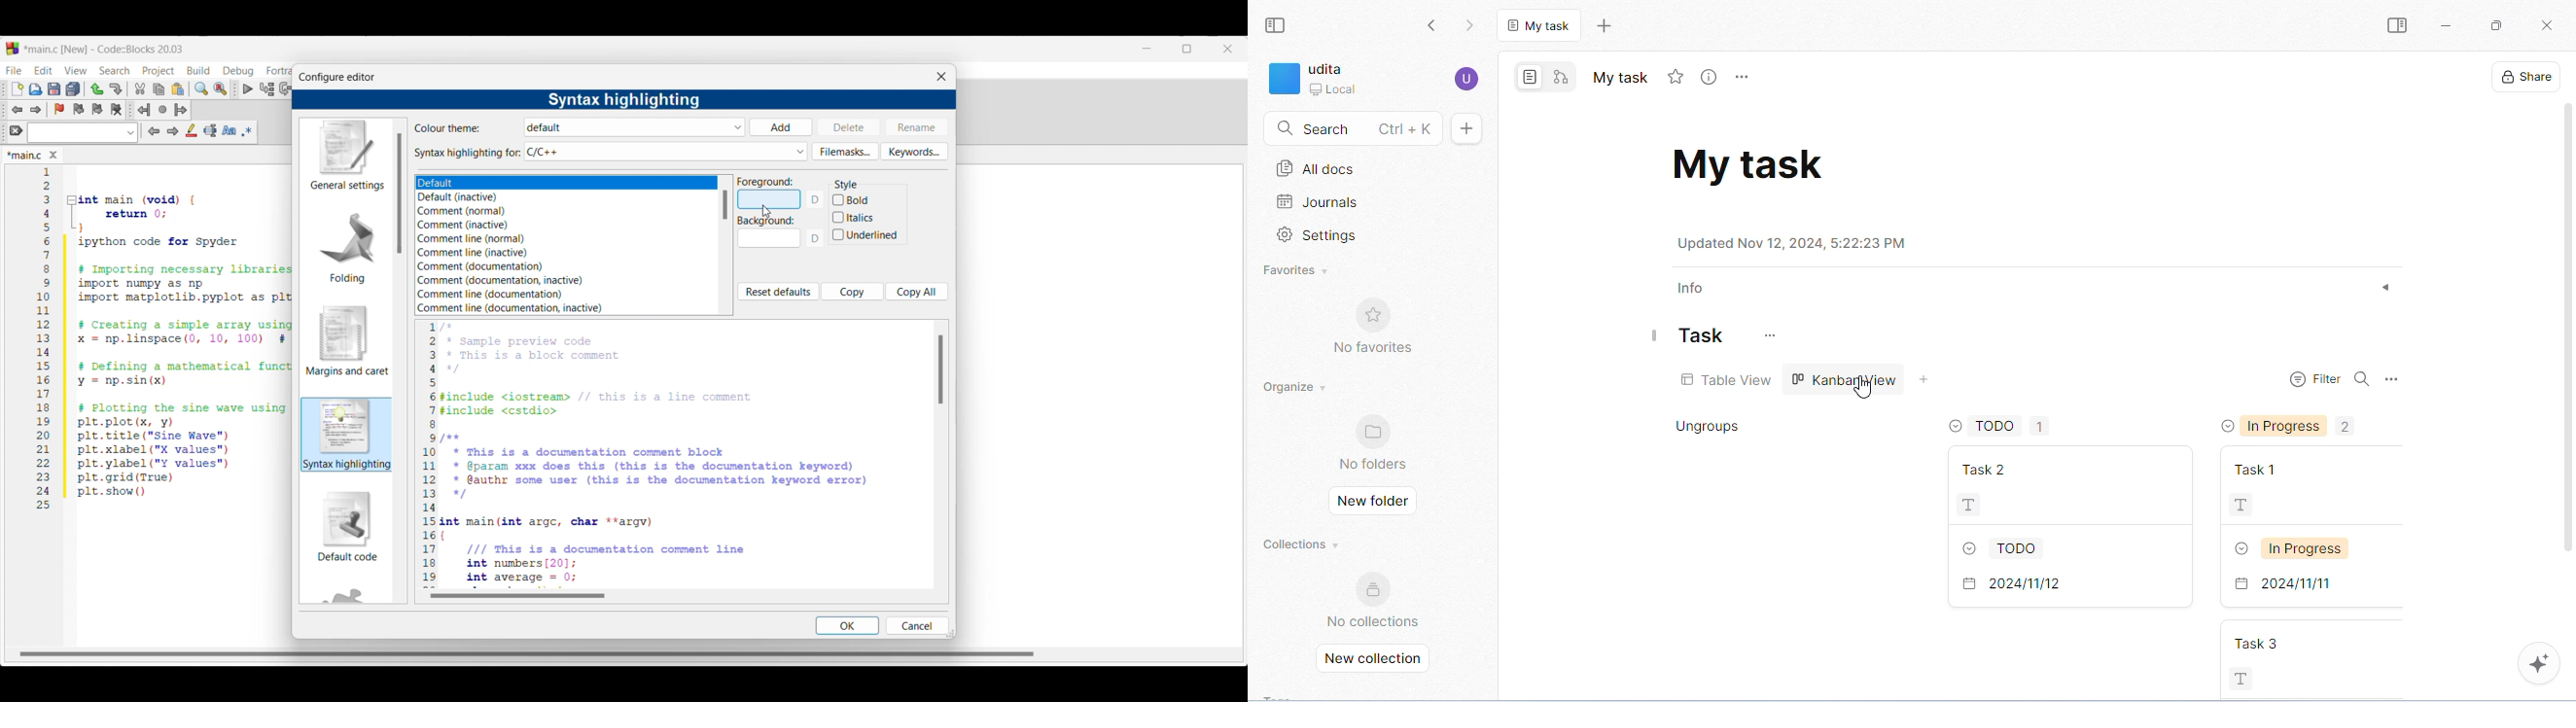 The height and width of the screenshot is (728, 2576). I want to click on Toggle bookmarks, so click(59, 109).